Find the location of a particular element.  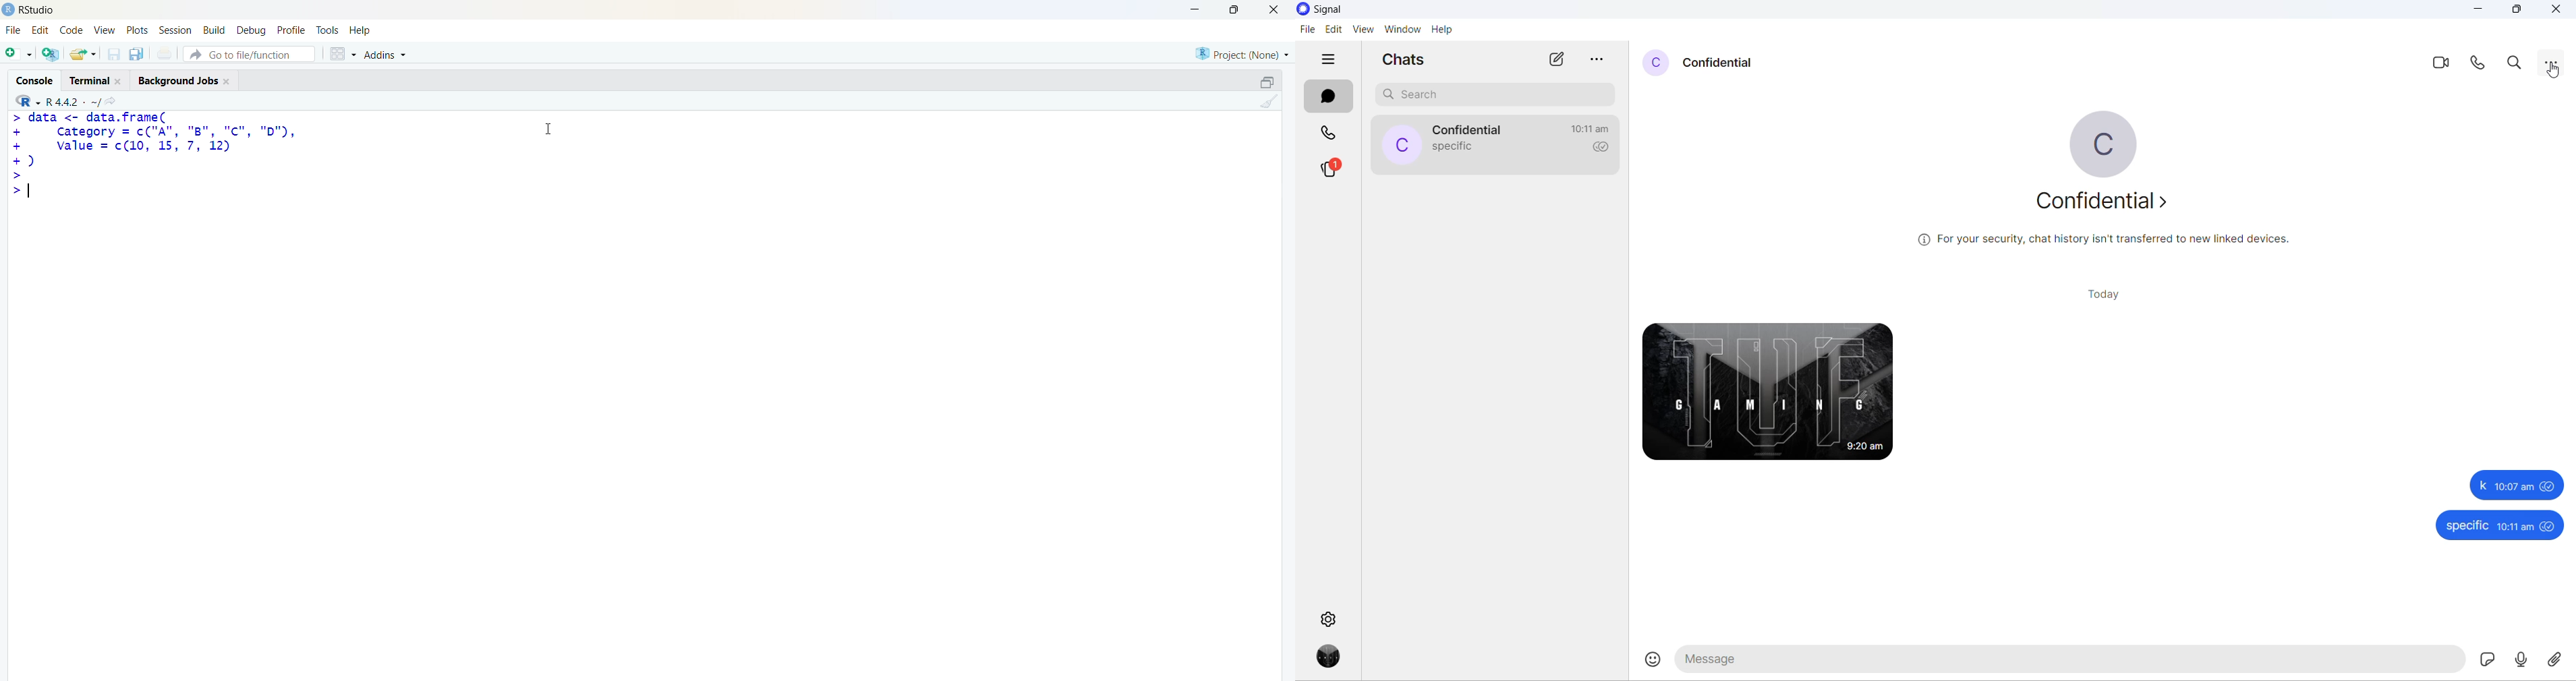

edit is located at coordinates (40, 30).